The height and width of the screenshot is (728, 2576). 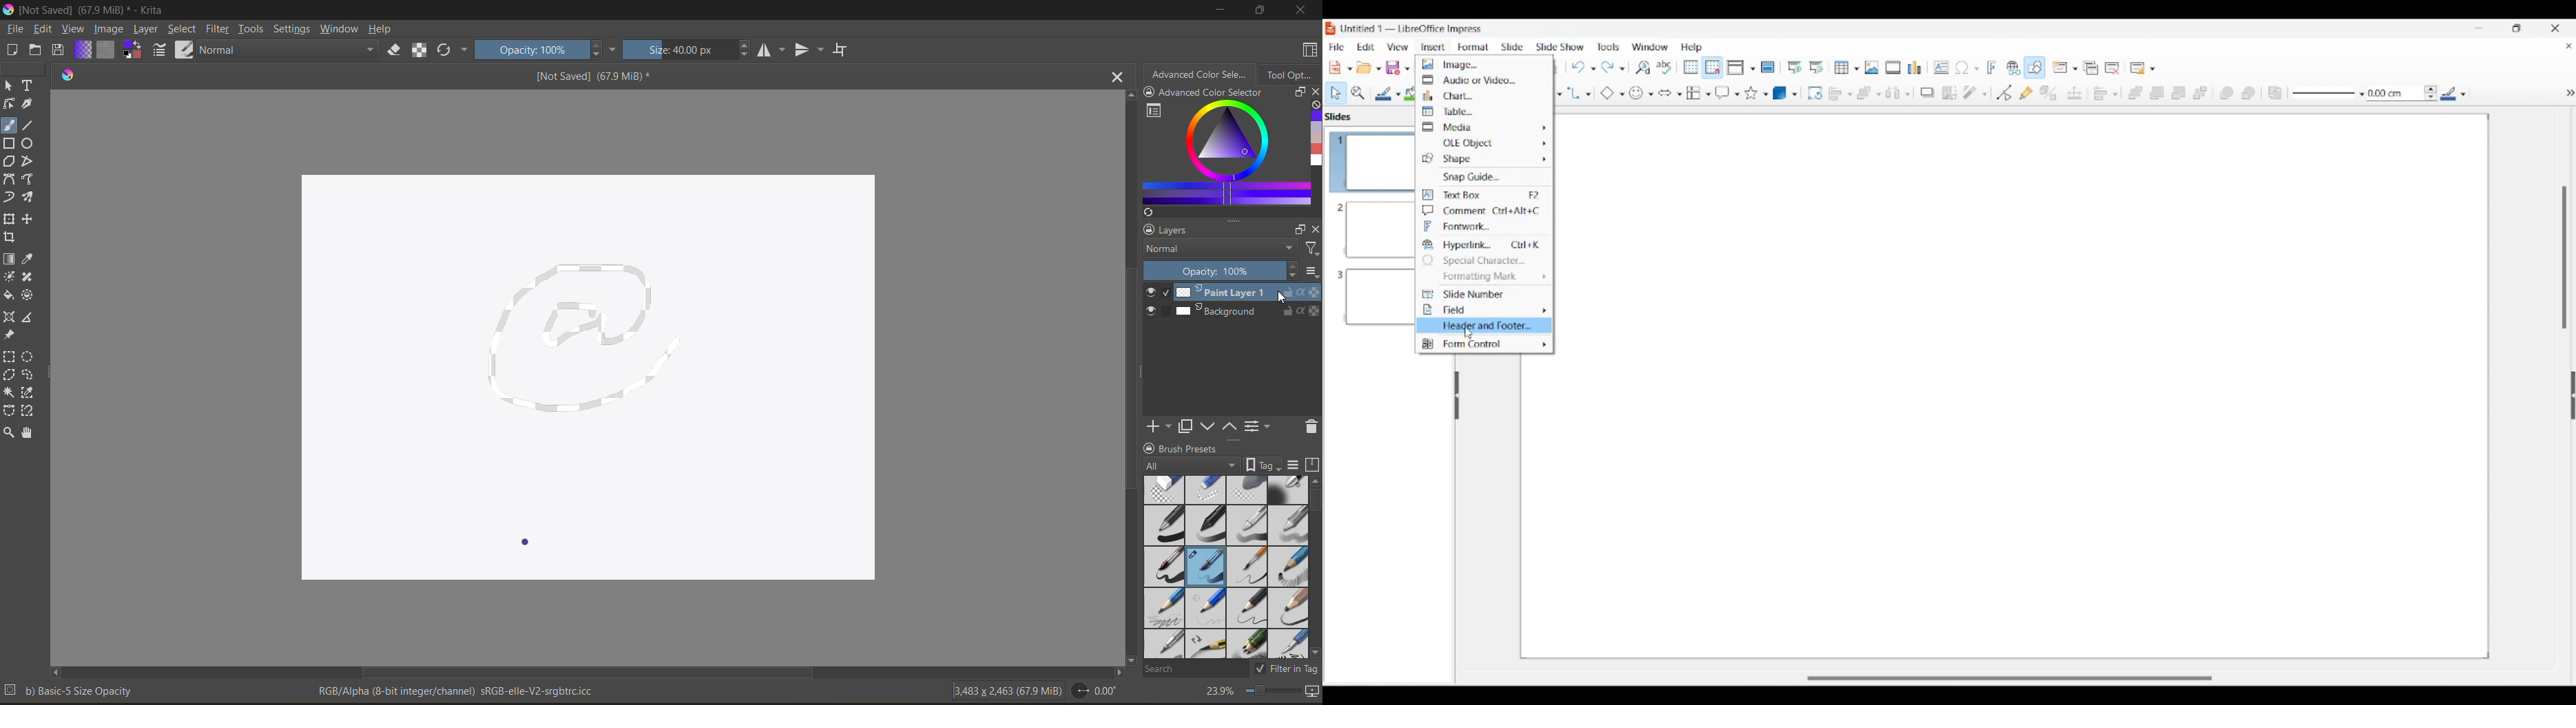 I want to click on OLE object options , so click(x=1484, y=143).